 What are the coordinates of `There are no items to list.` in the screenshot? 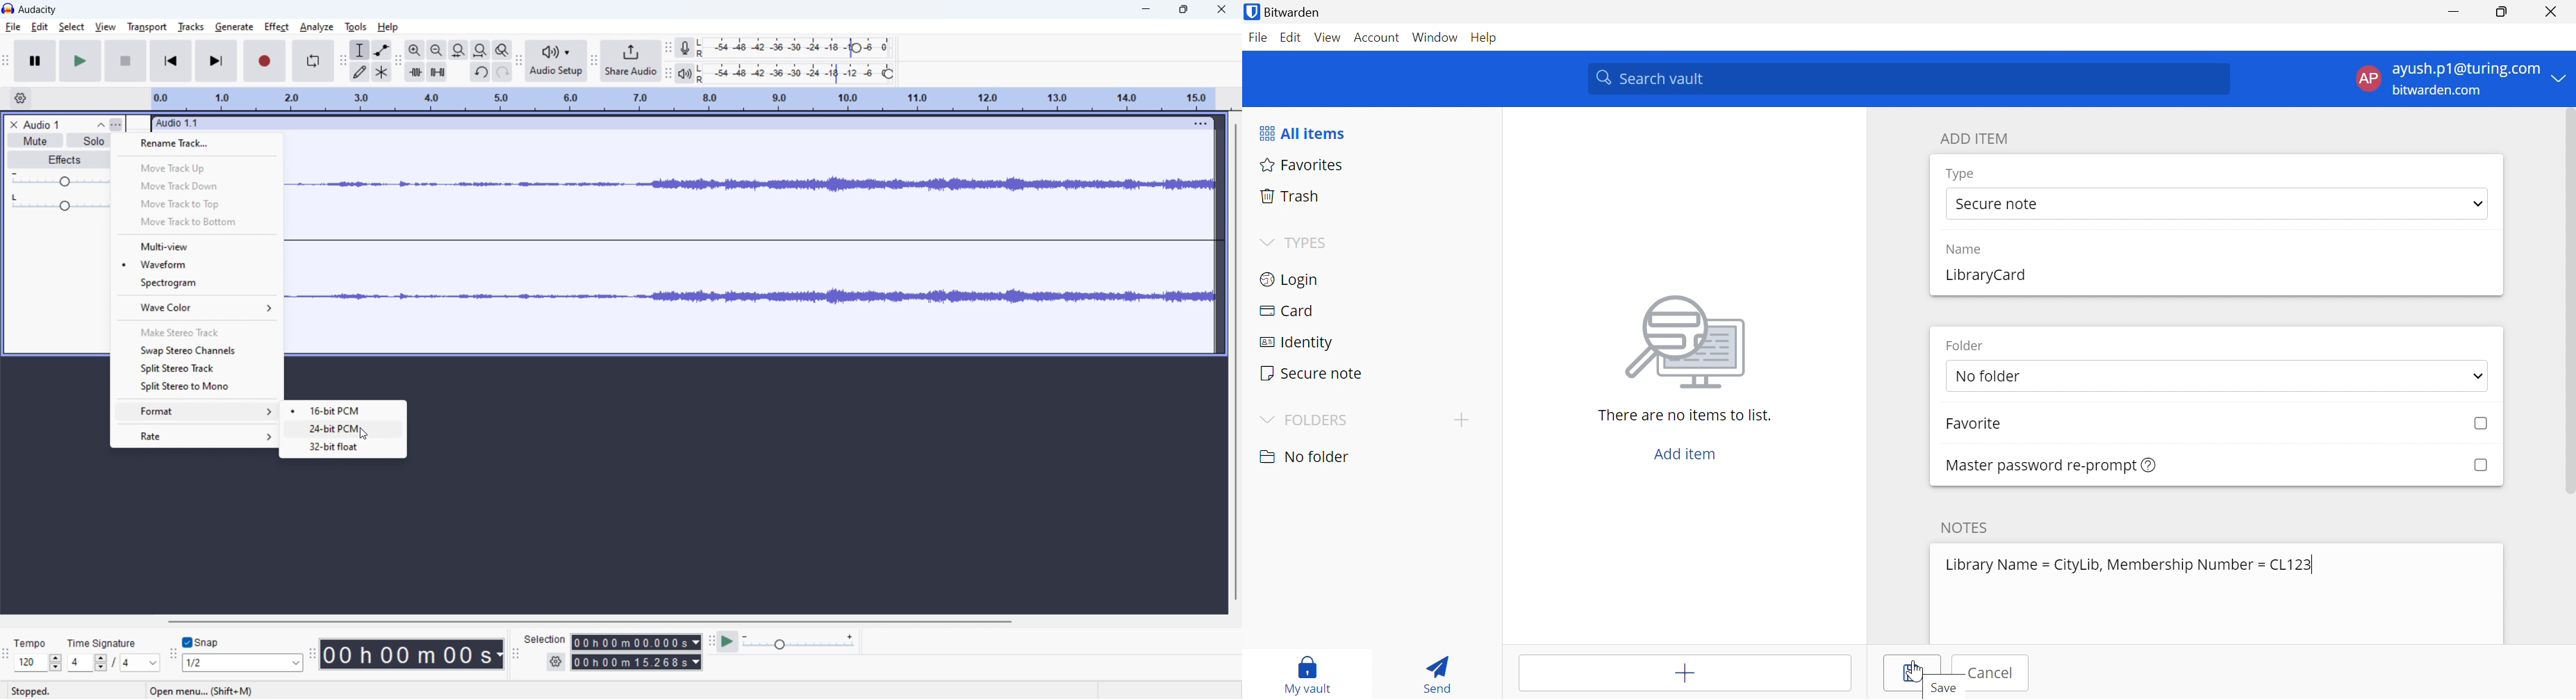 It's located at (1685, 415).